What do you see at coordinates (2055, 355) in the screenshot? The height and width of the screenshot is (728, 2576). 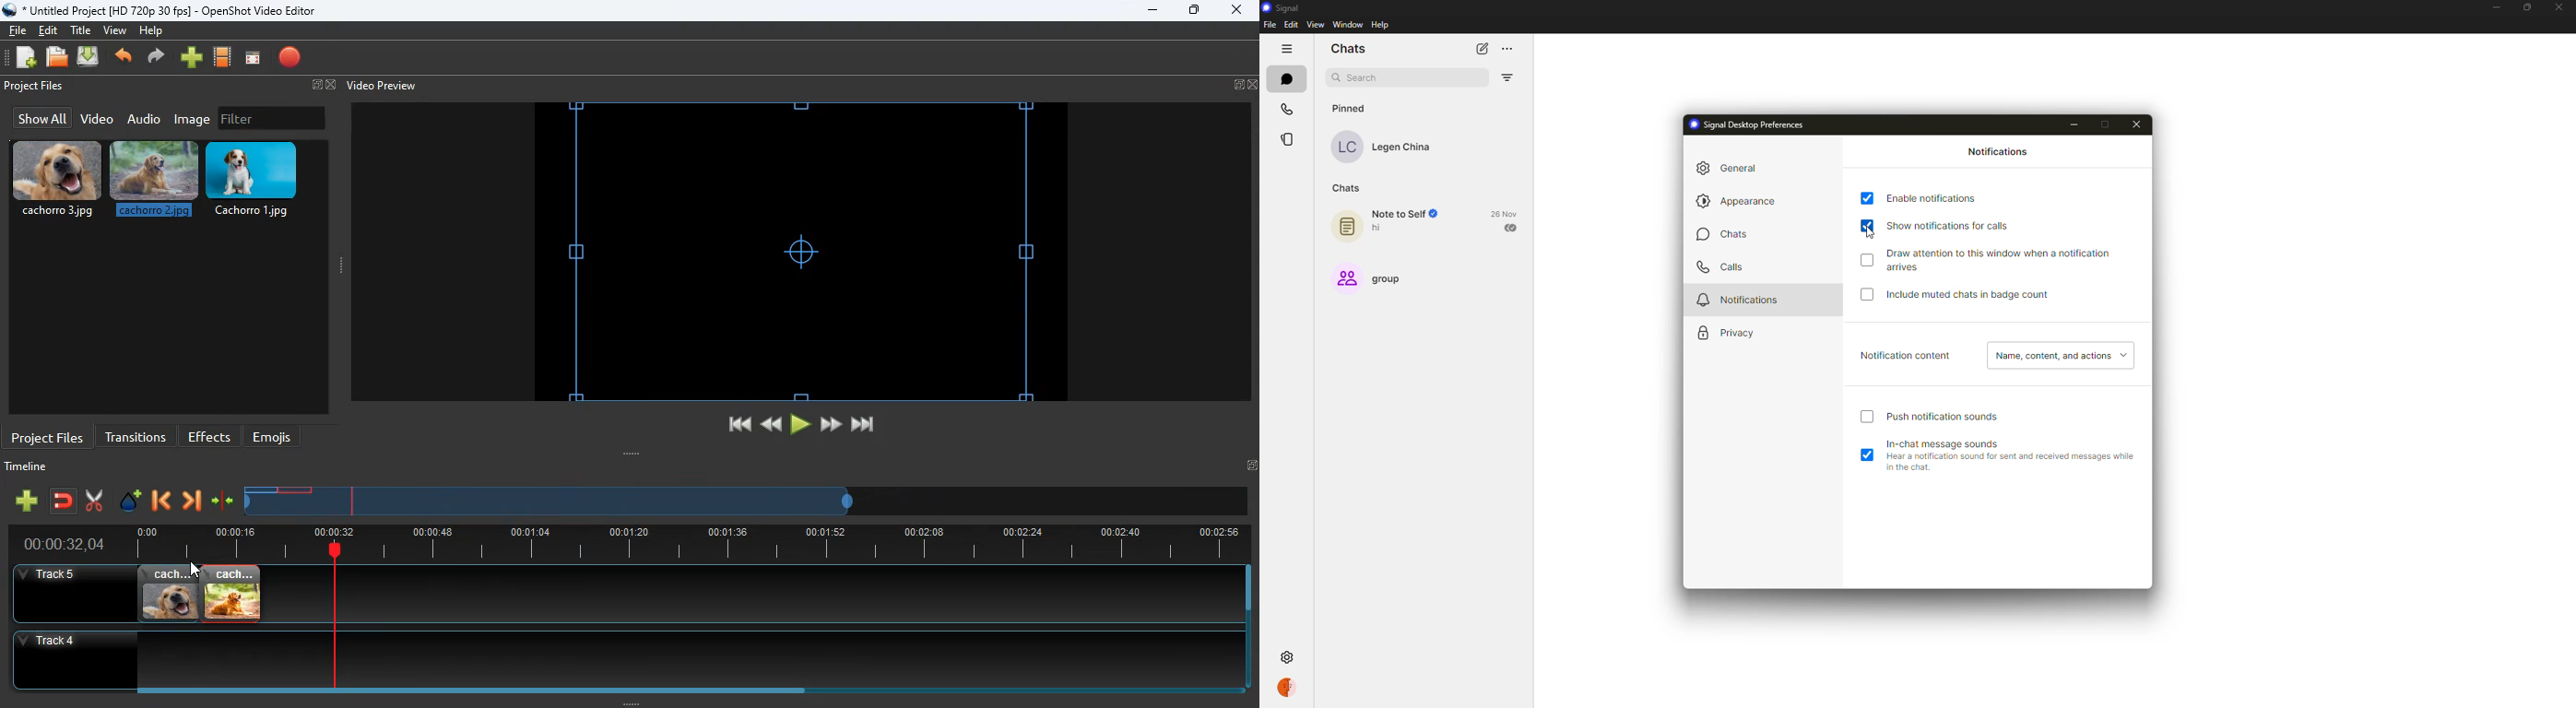 I see `name, content, actions` at bounding box center [2055, 355].